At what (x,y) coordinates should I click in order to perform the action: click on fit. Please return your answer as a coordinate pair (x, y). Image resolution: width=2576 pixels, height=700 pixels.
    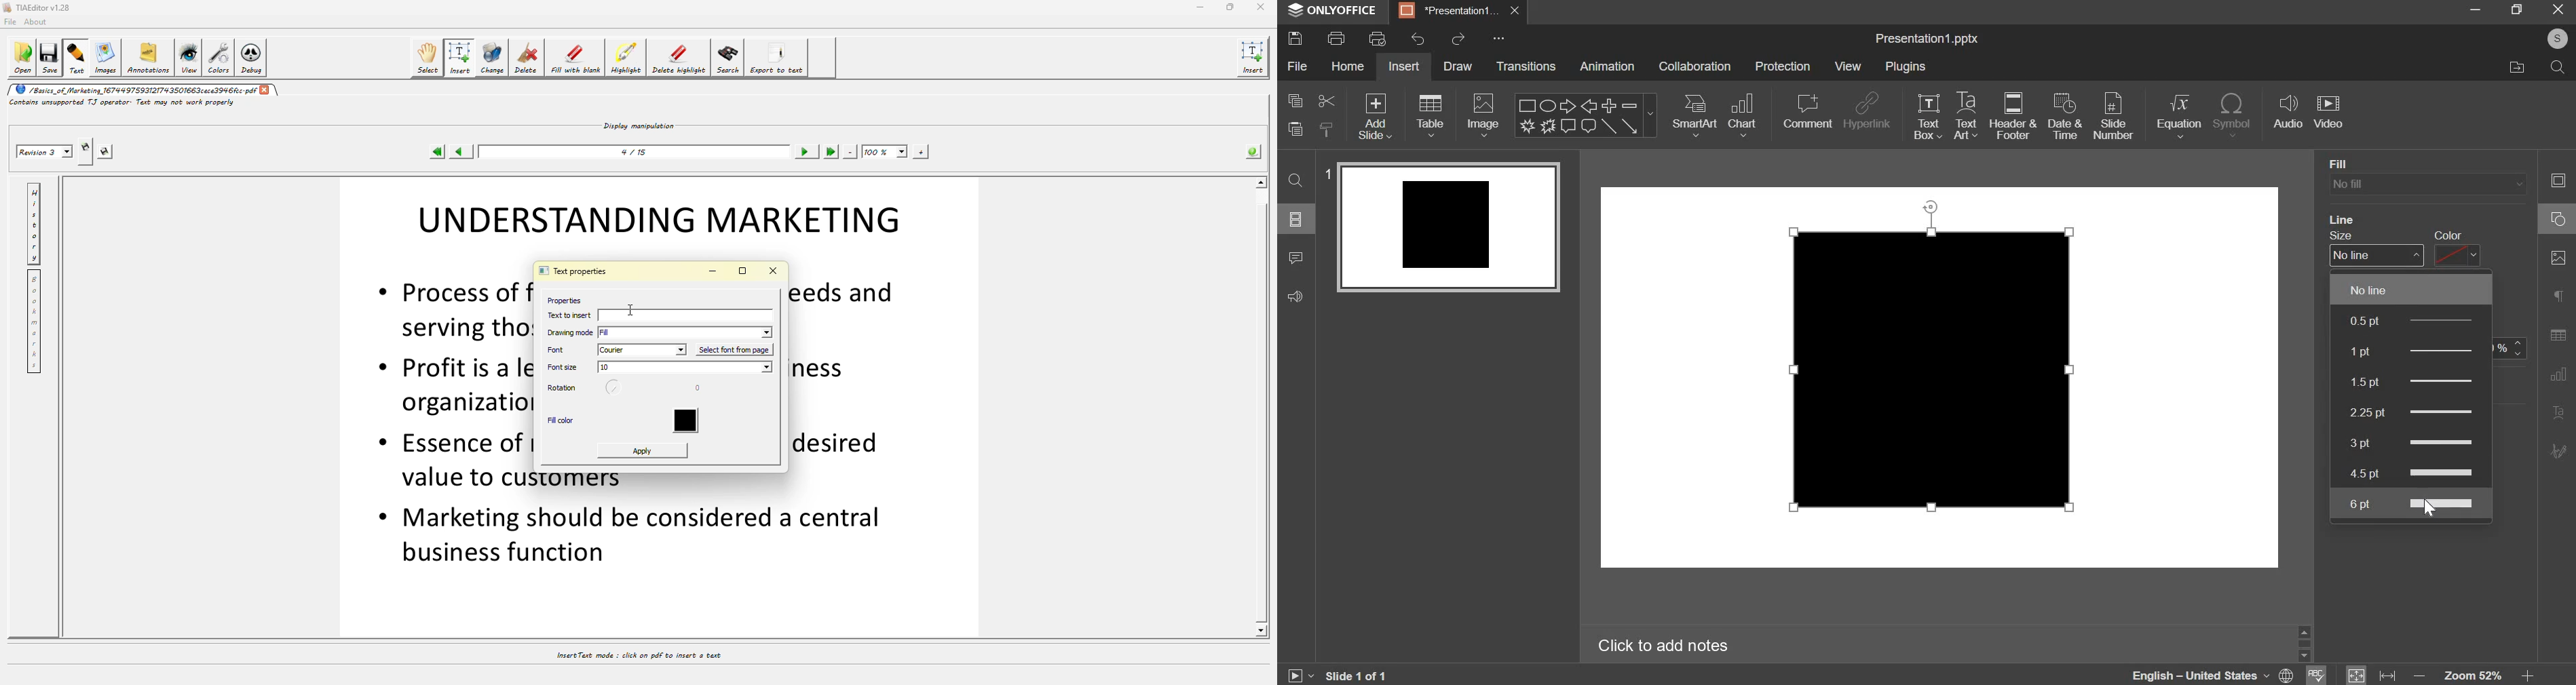
    Looking at the image, I should click on (2368, 673).